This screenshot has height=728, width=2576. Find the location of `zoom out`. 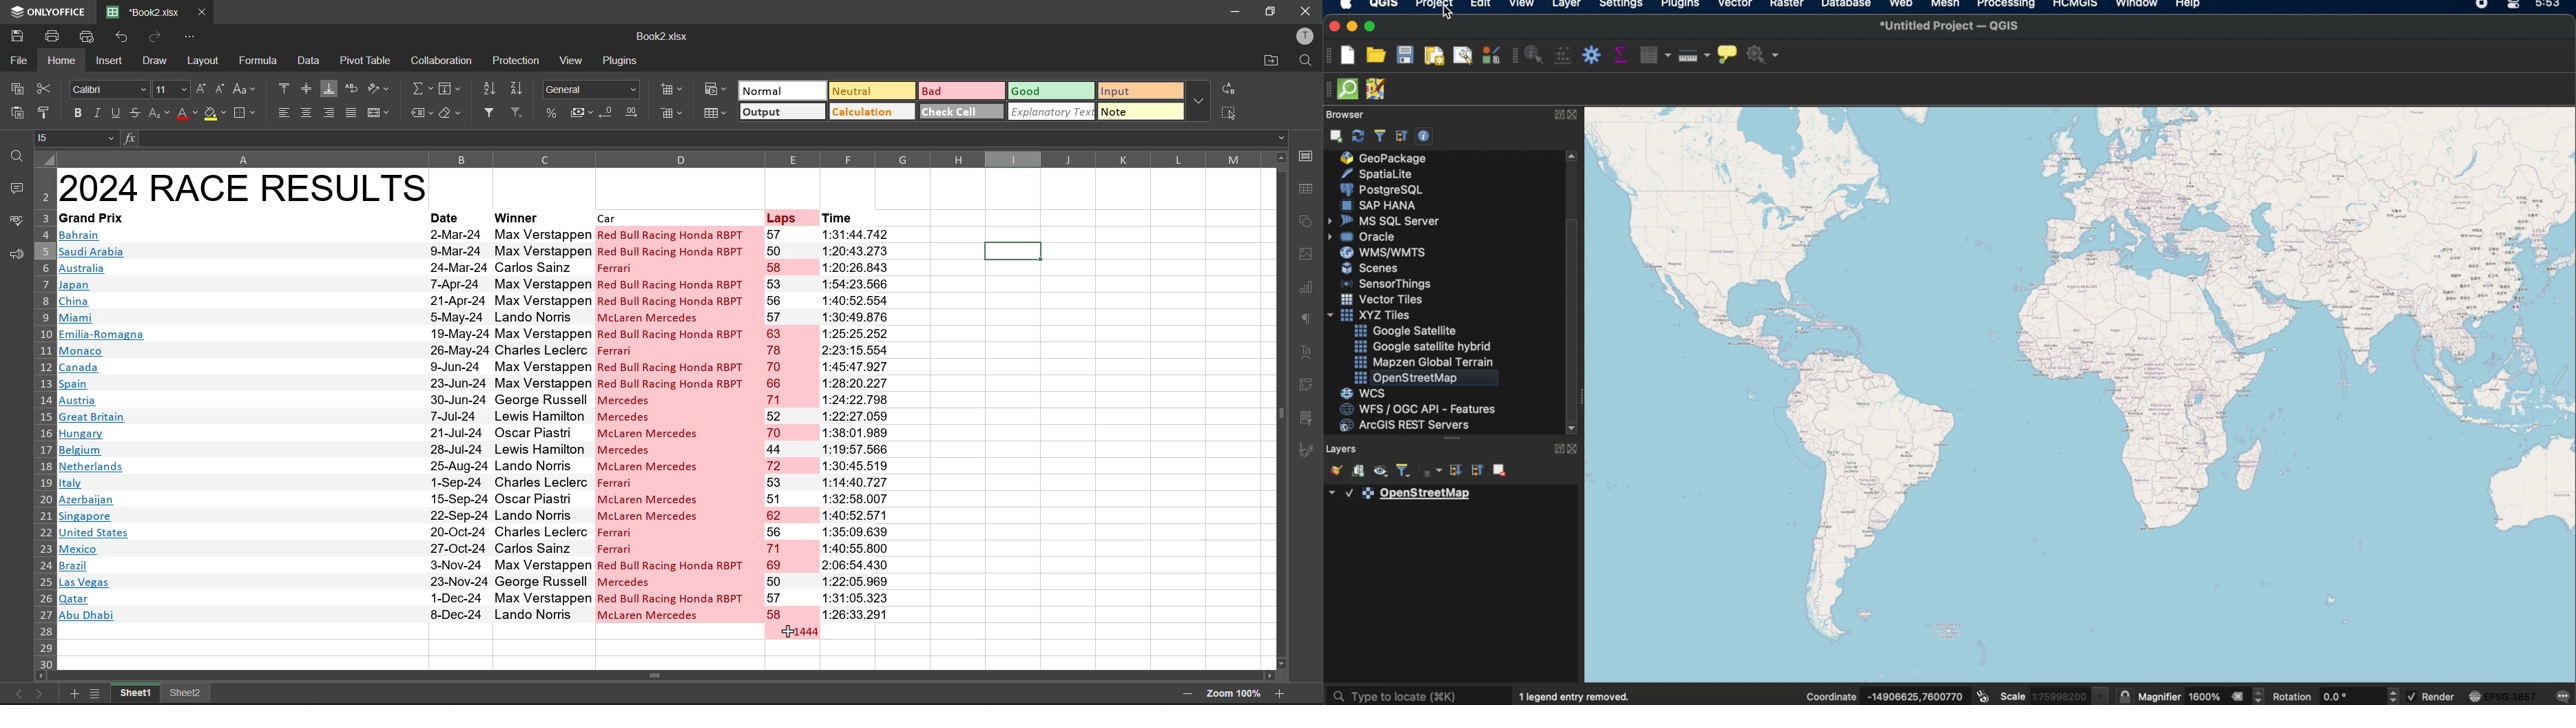

zoom out is located at coordinates (1189, 694).